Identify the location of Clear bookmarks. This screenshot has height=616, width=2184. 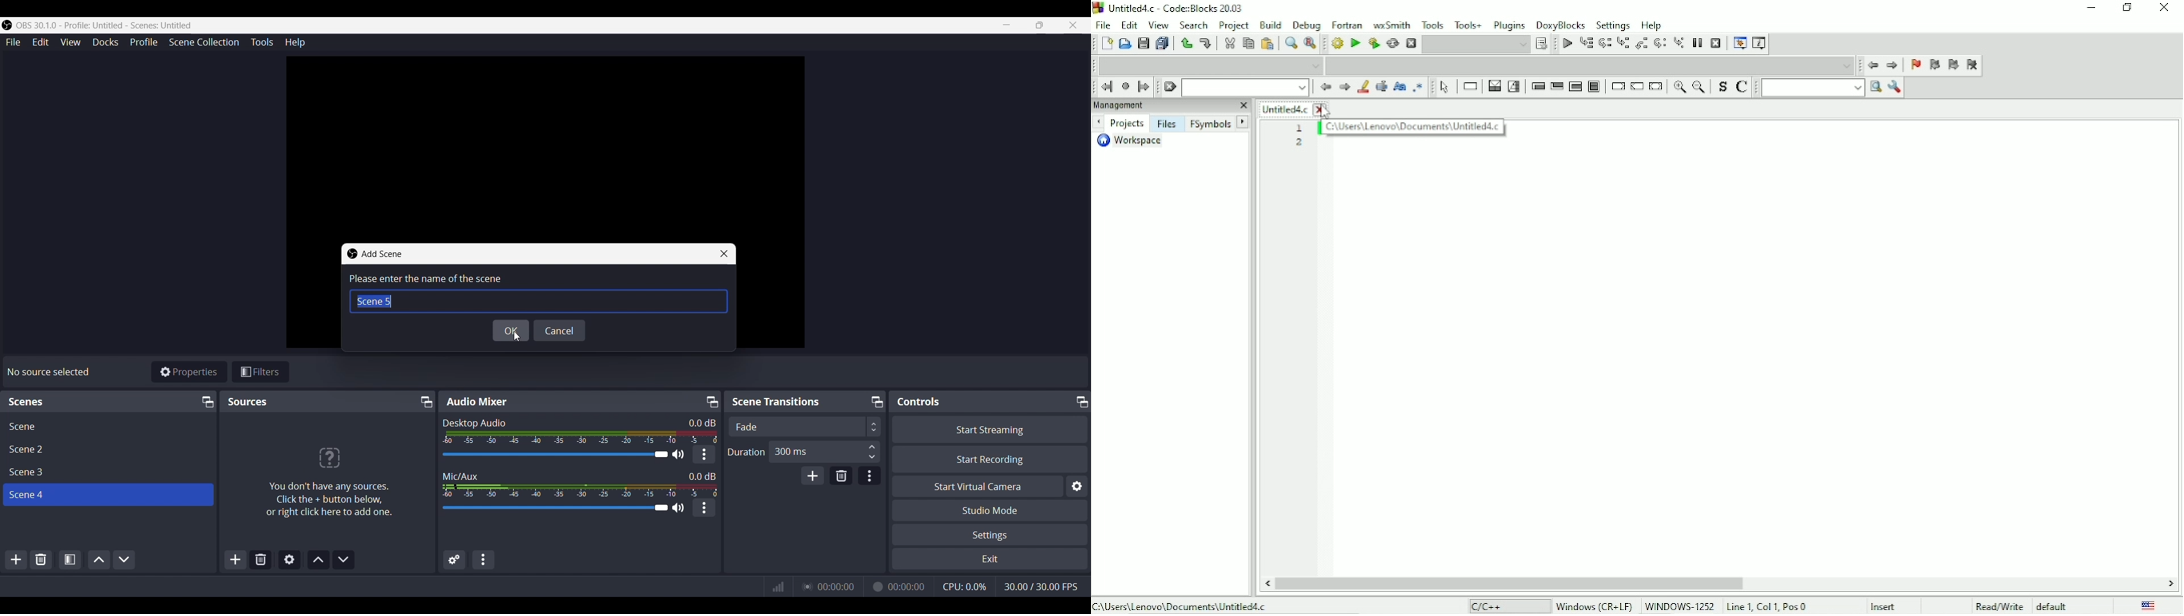
(1973, 64).